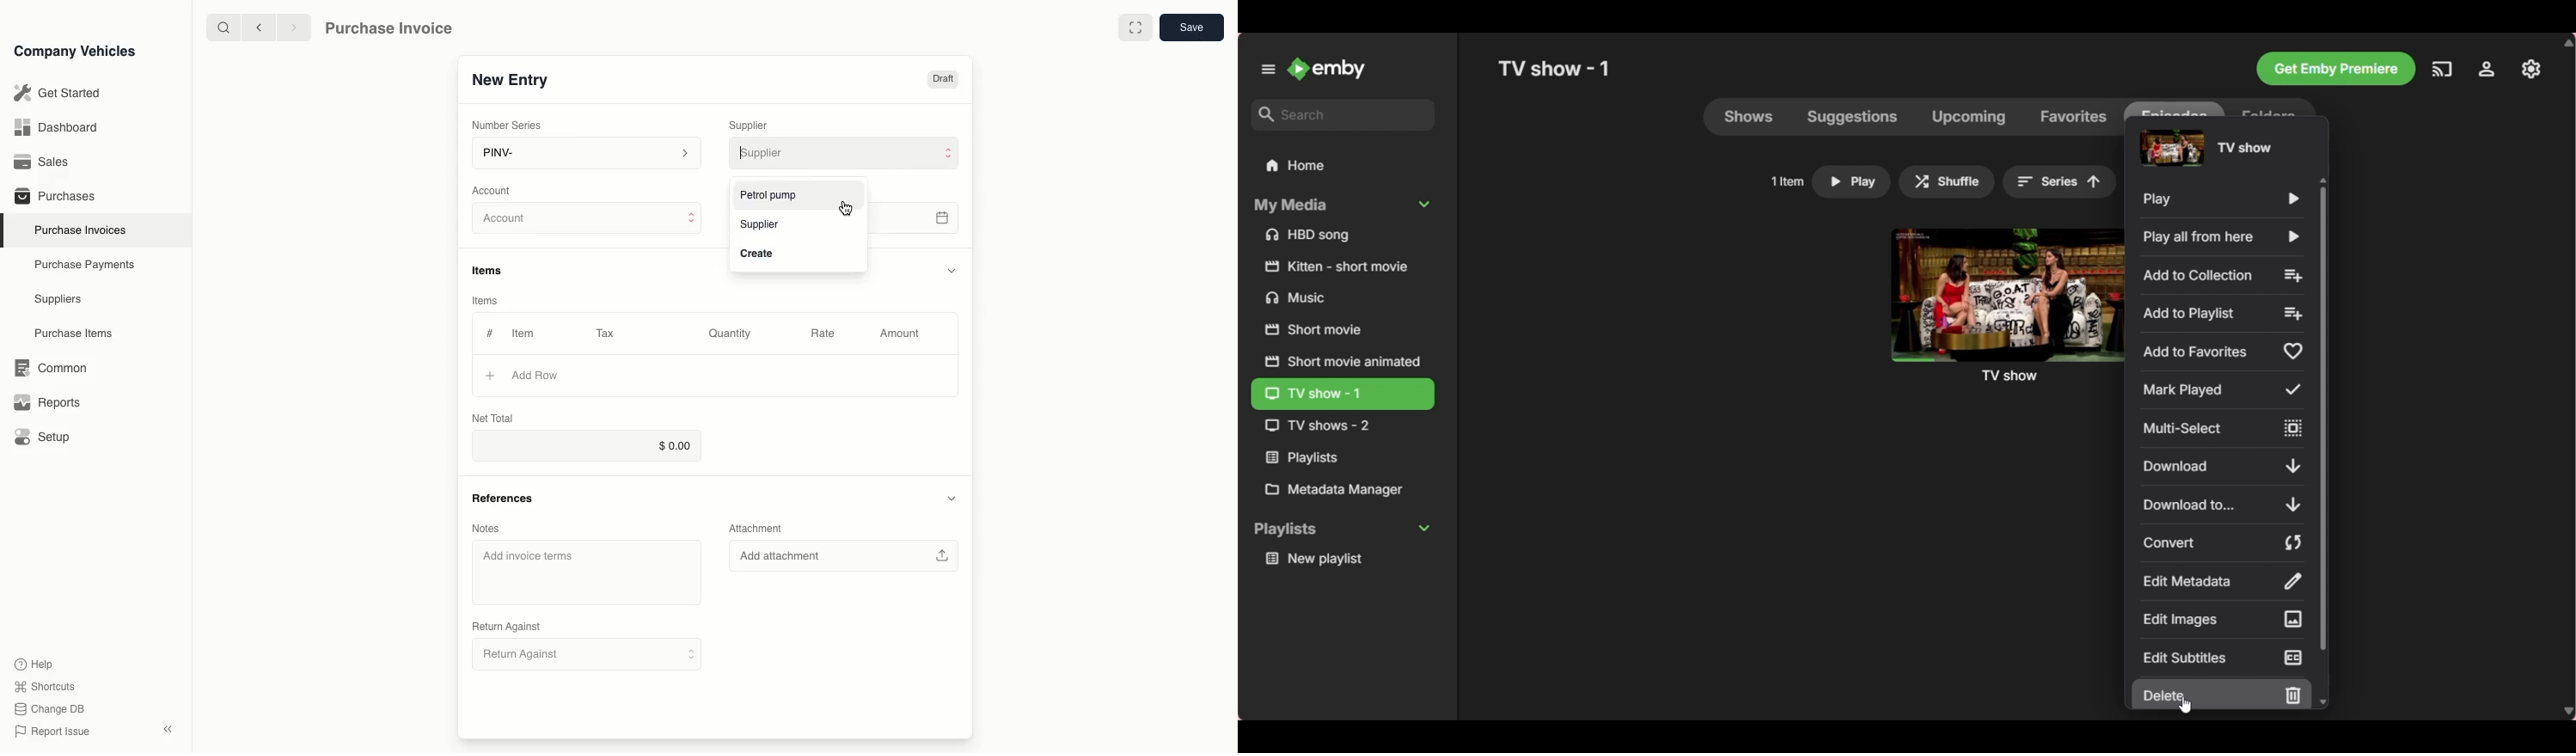  Describe the element at coordinates (613, 334) in the screenshot. I see `Tax` at that location.